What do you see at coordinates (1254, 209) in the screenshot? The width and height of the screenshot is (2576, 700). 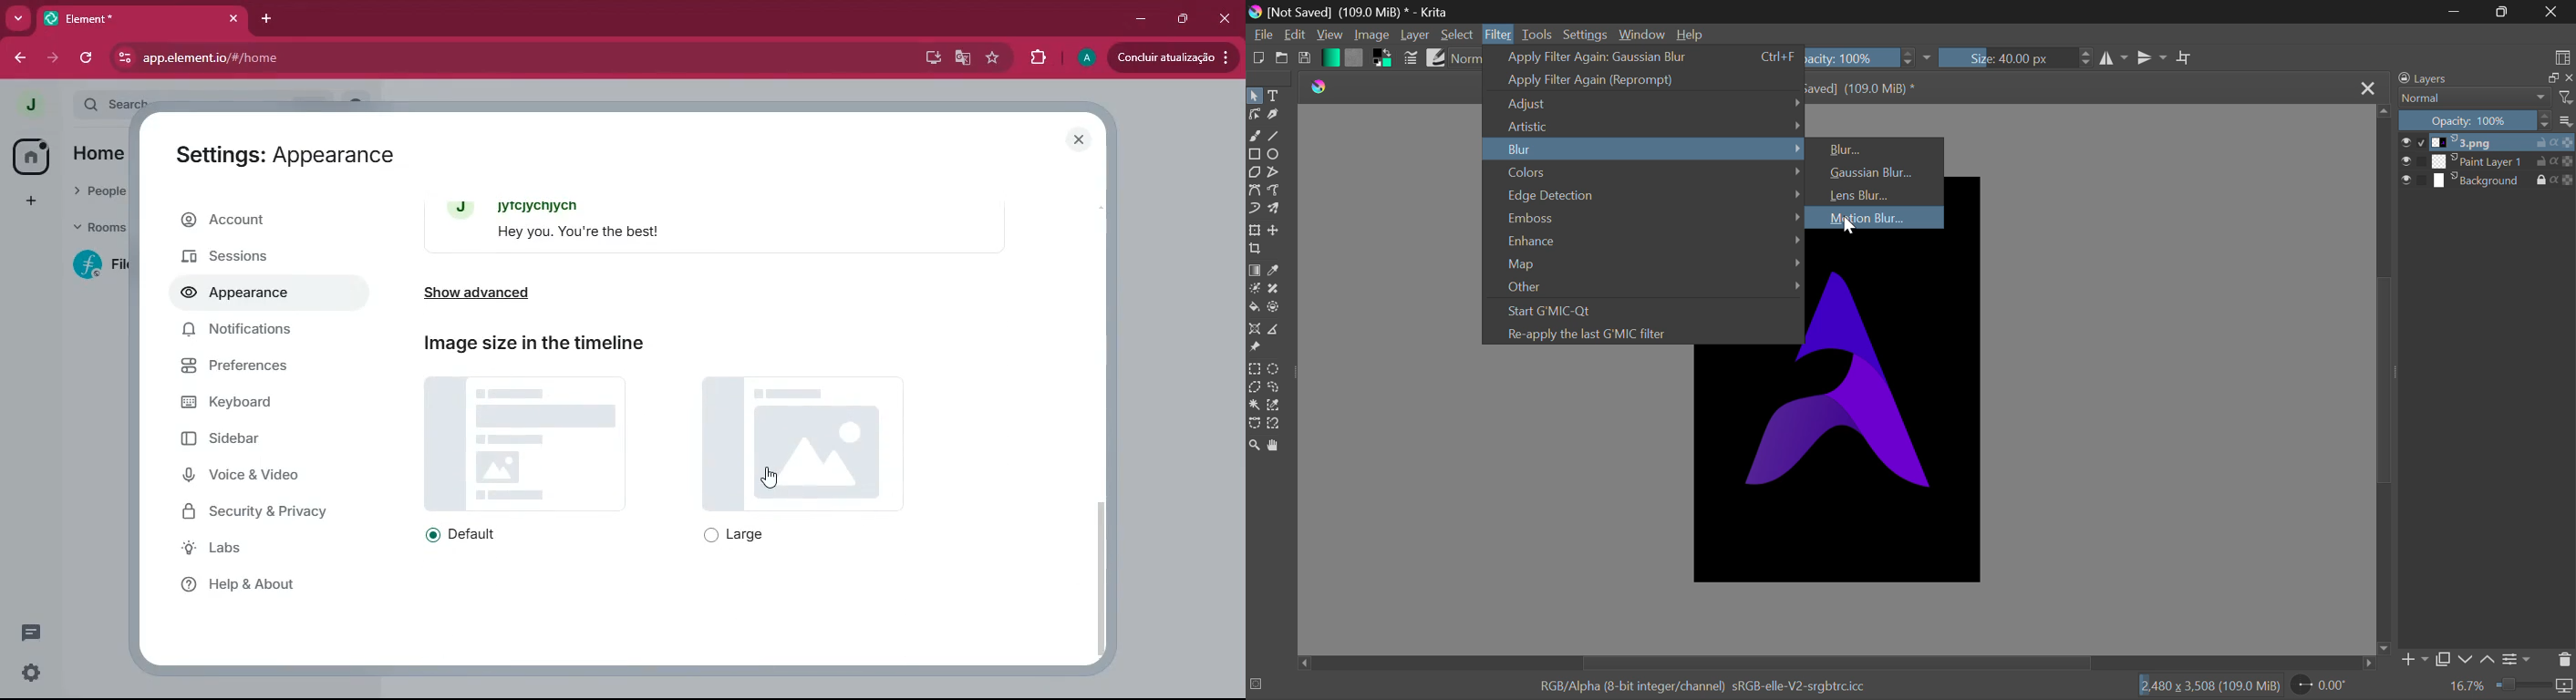 I see `Dynamic Brush` at bounding box center [1254, 209].